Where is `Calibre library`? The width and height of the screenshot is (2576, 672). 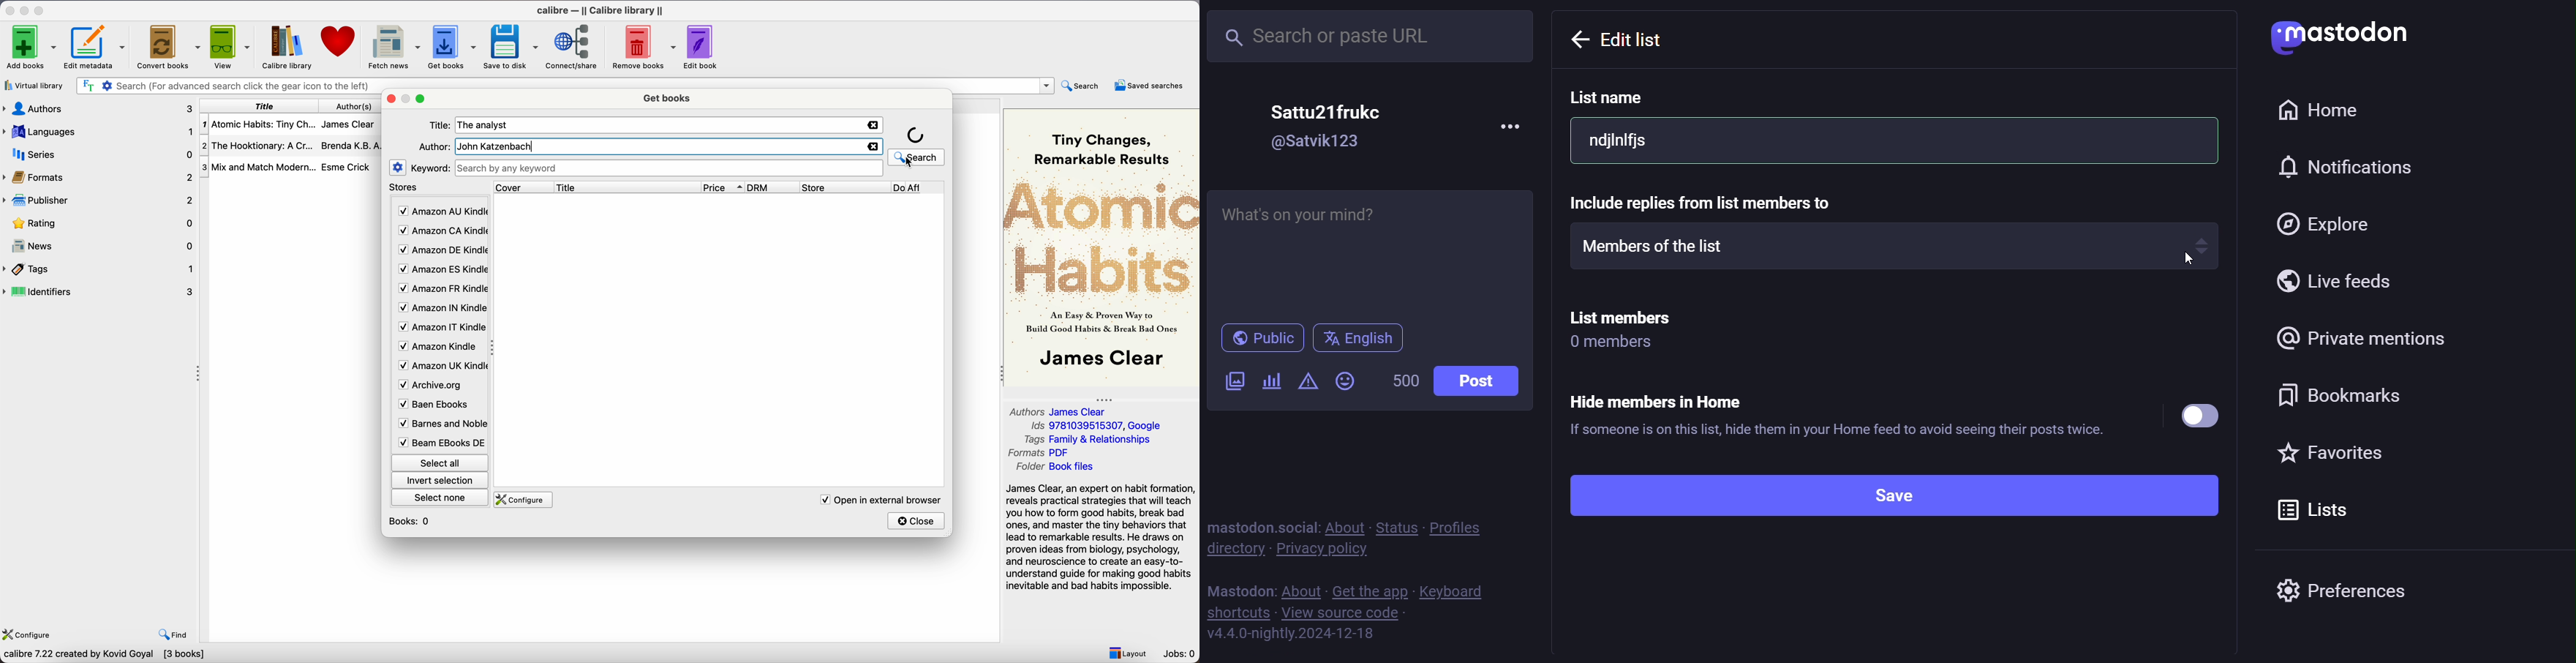 Calibre library is located at coordinates (285, 46).